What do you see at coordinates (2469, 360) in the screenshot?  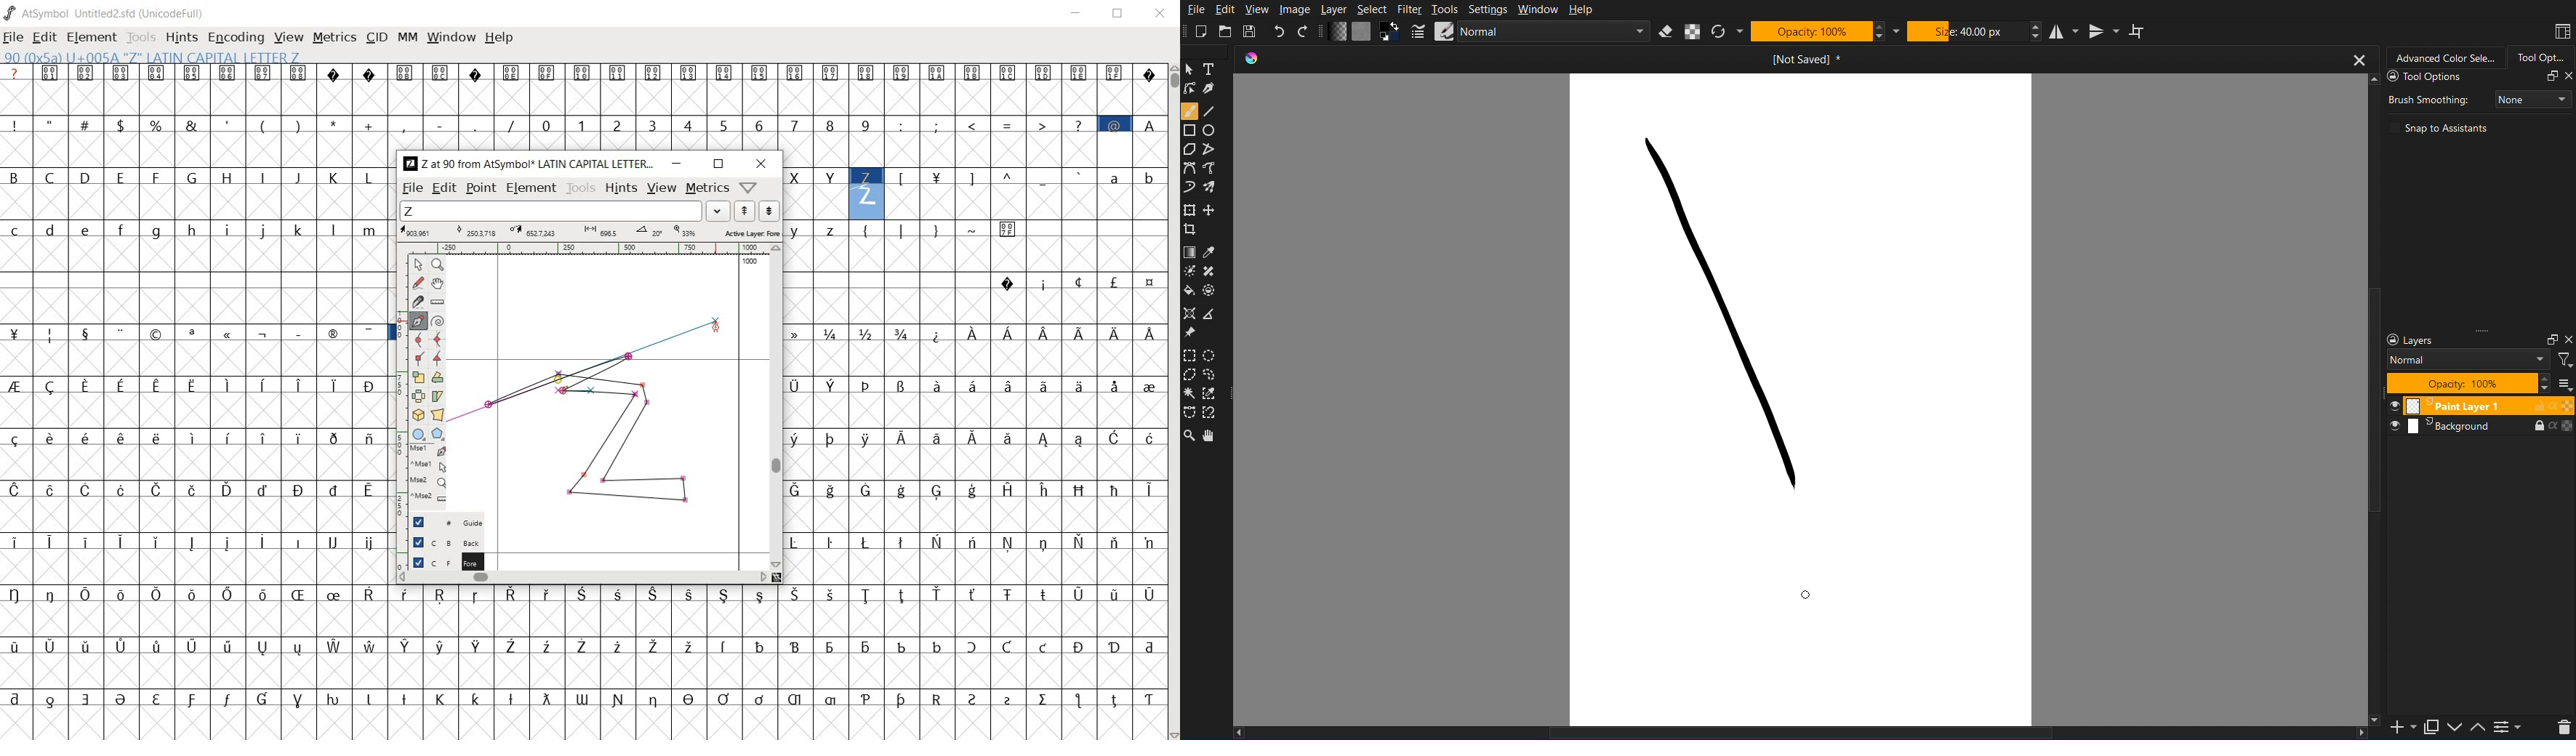 I see `Blend Mode` at bounding box center [2469, 360].